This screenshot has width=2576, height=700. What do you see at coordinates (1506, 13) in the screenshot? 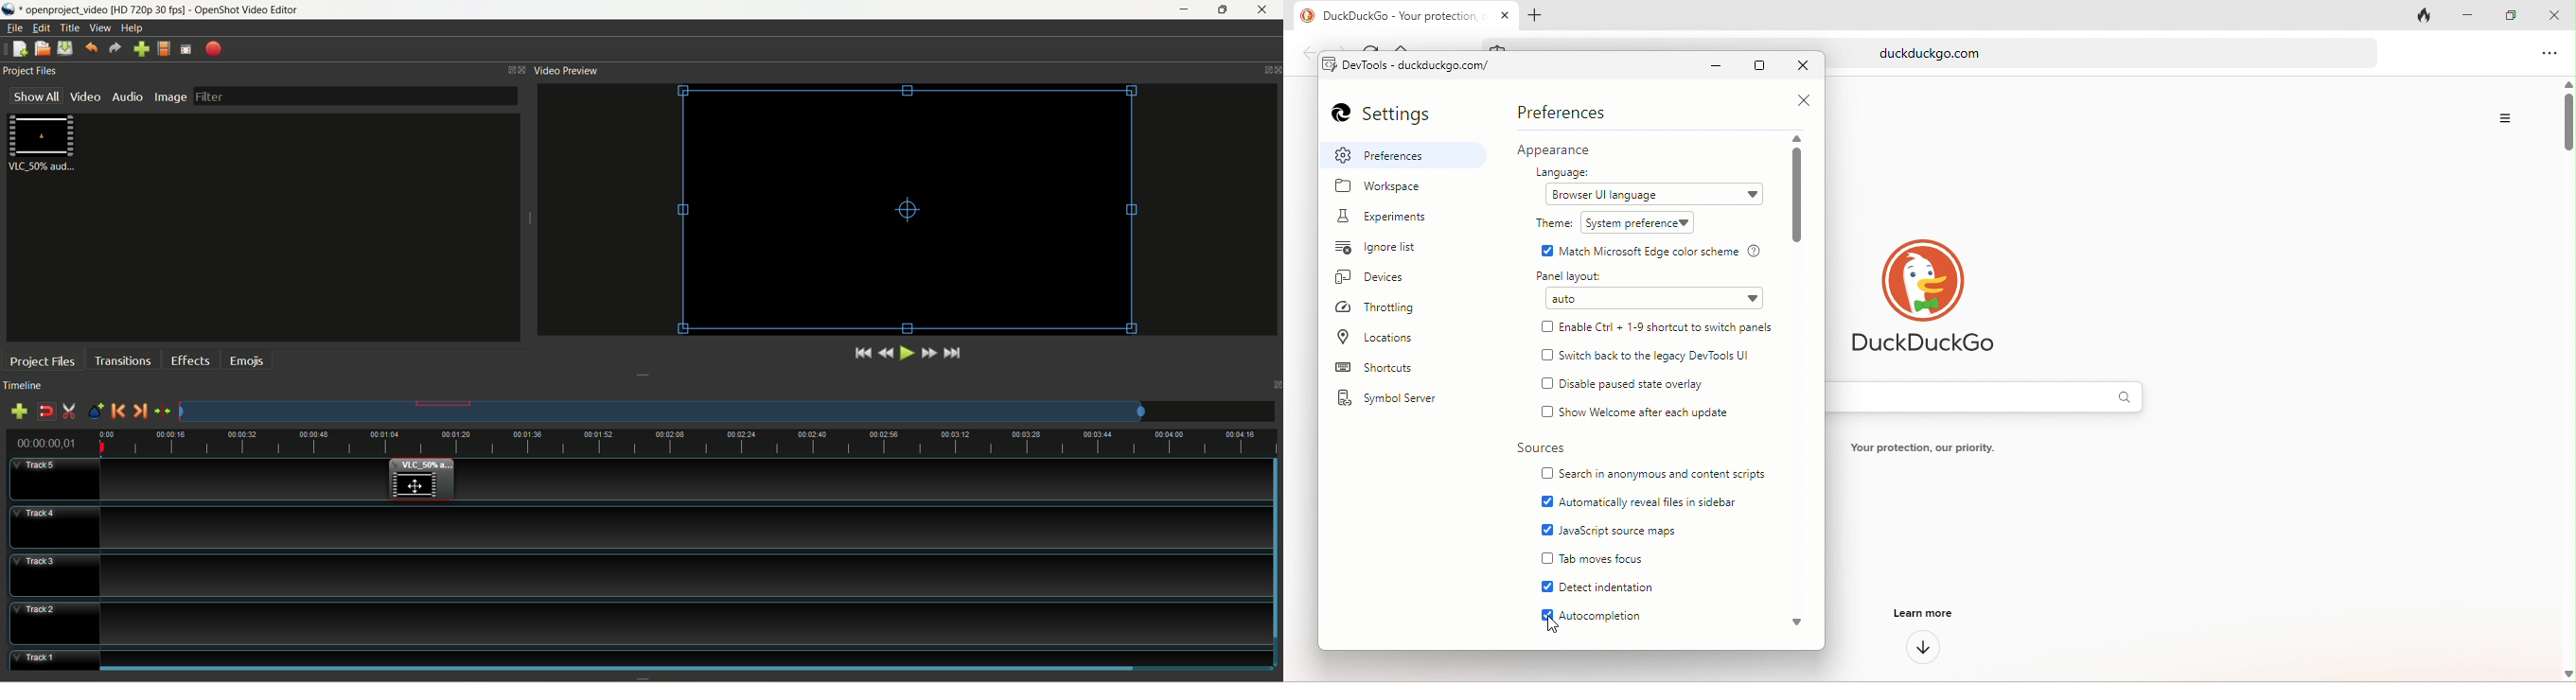
I see `close tab` at bounding box center [1506, 13].